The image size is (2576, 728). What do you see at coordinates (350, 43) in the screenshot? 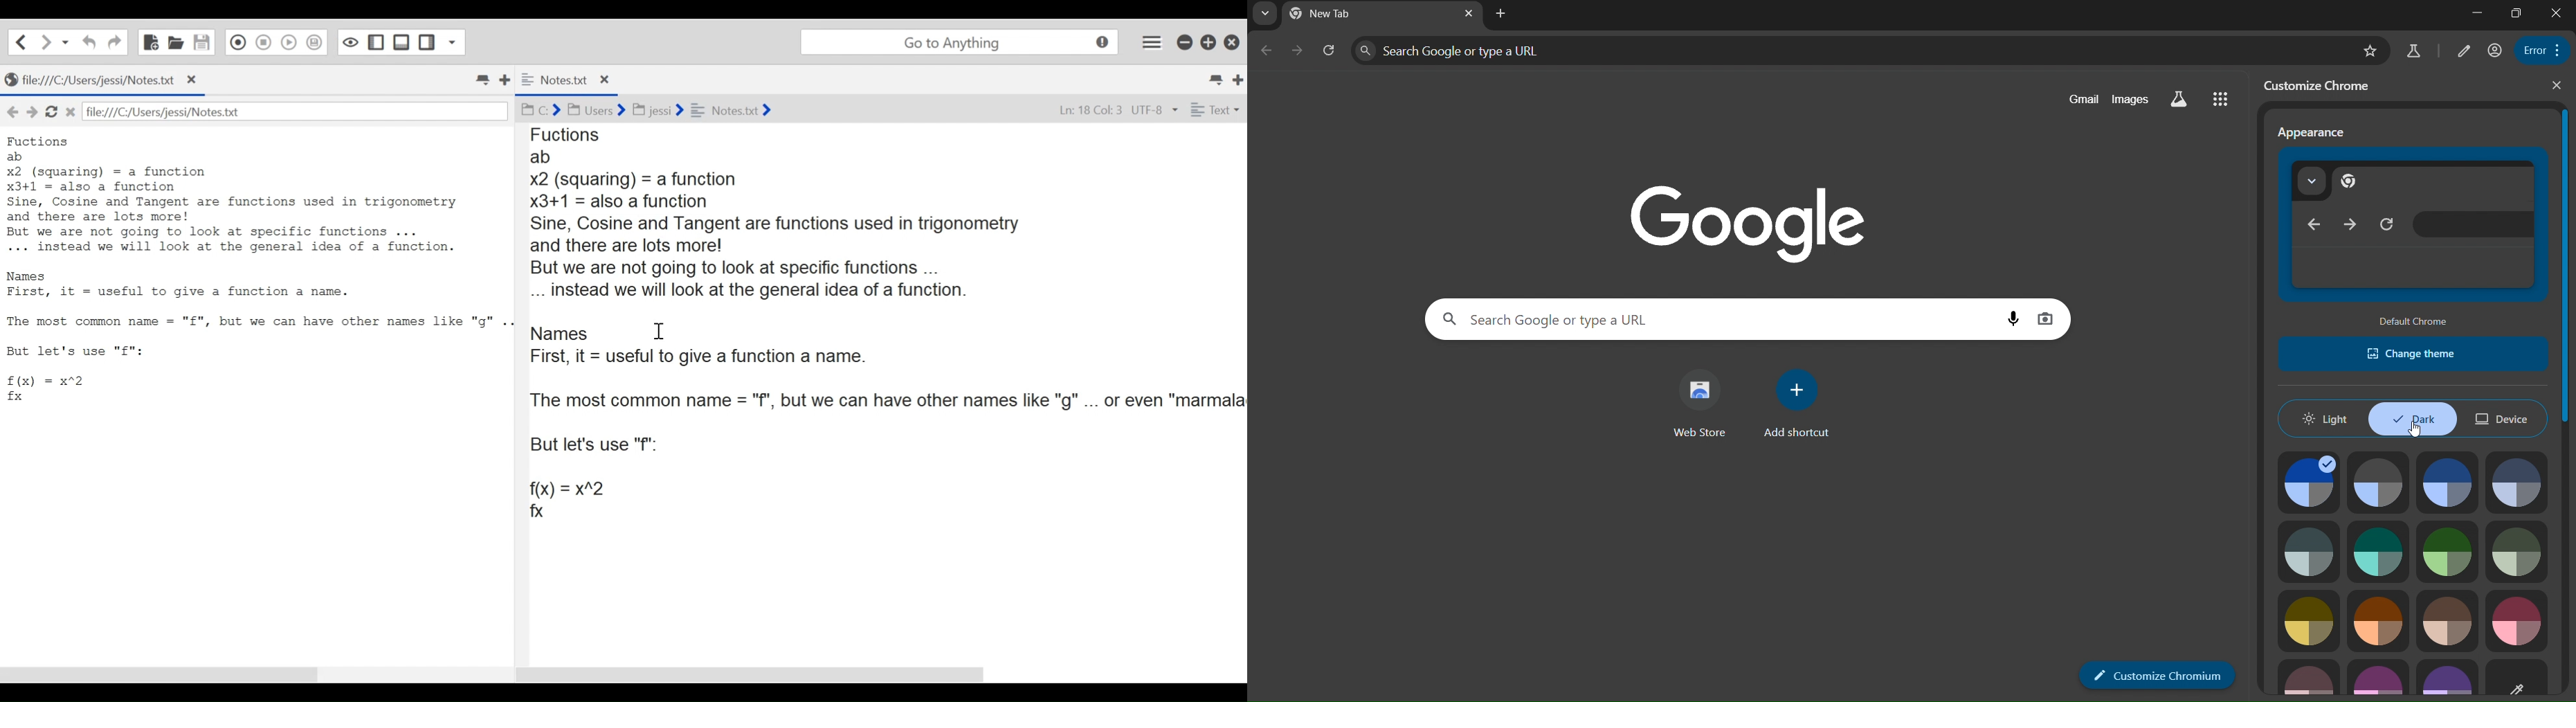
I see `Toggle focus mode` at bounding box center [350, 43].